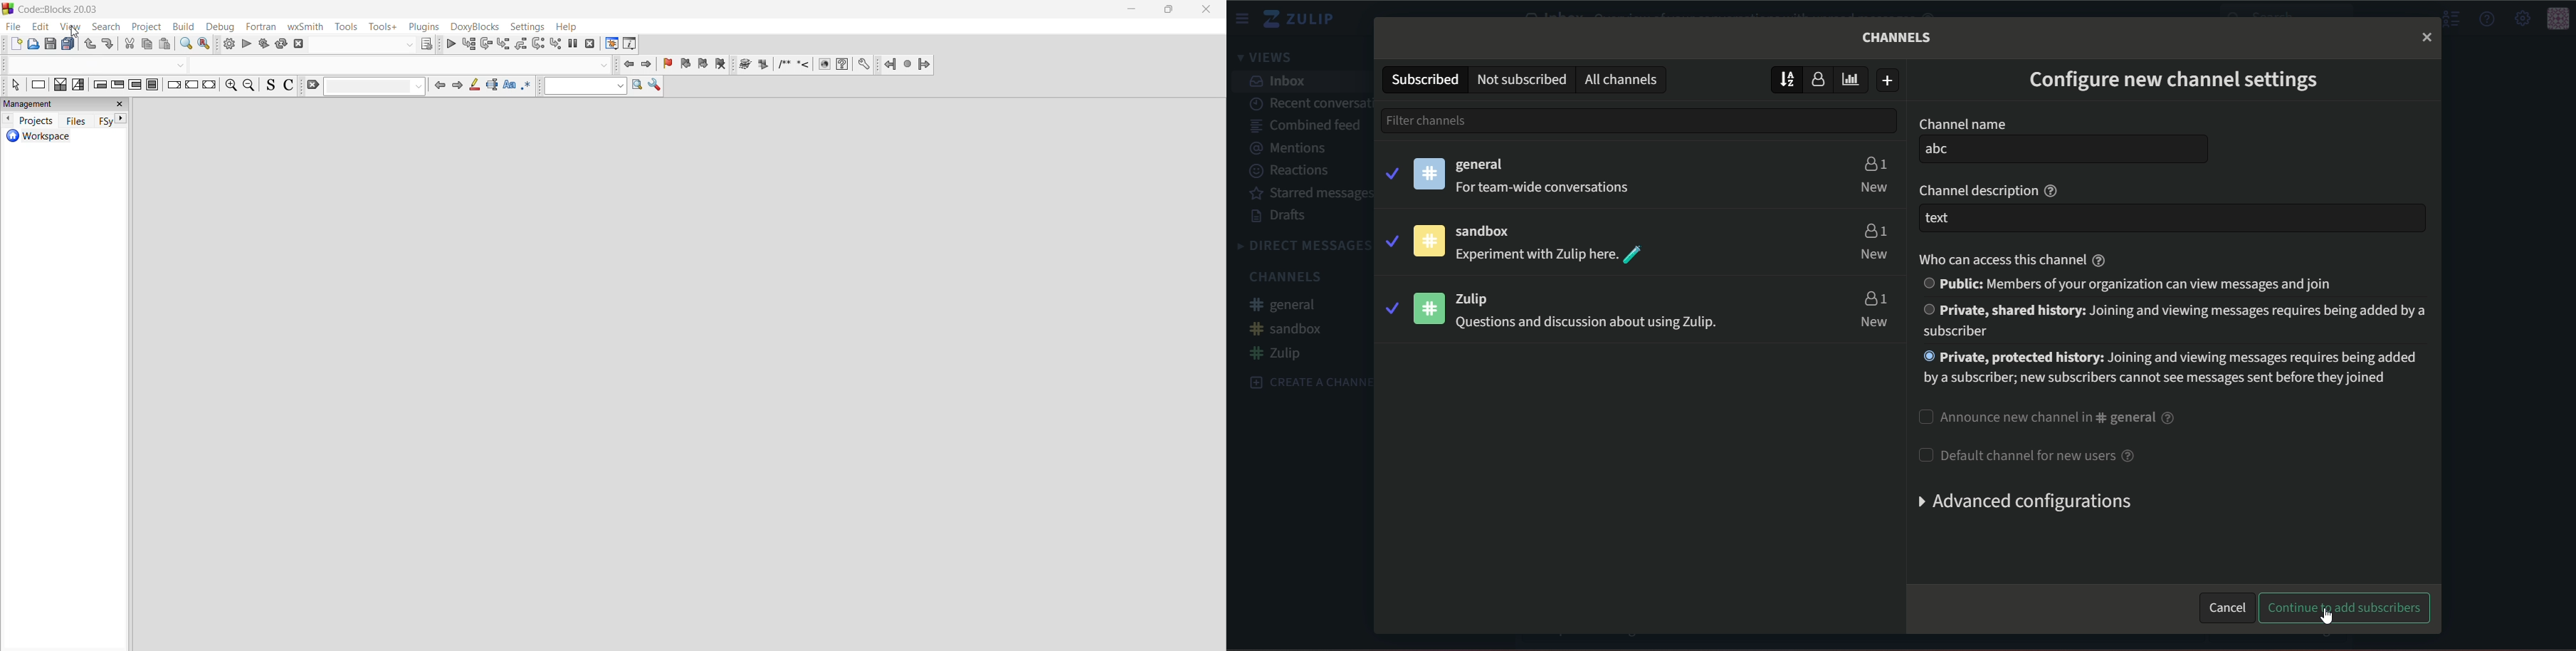 This screenshot has width=2576, height=672. I want to click on help, so click(571, 27).